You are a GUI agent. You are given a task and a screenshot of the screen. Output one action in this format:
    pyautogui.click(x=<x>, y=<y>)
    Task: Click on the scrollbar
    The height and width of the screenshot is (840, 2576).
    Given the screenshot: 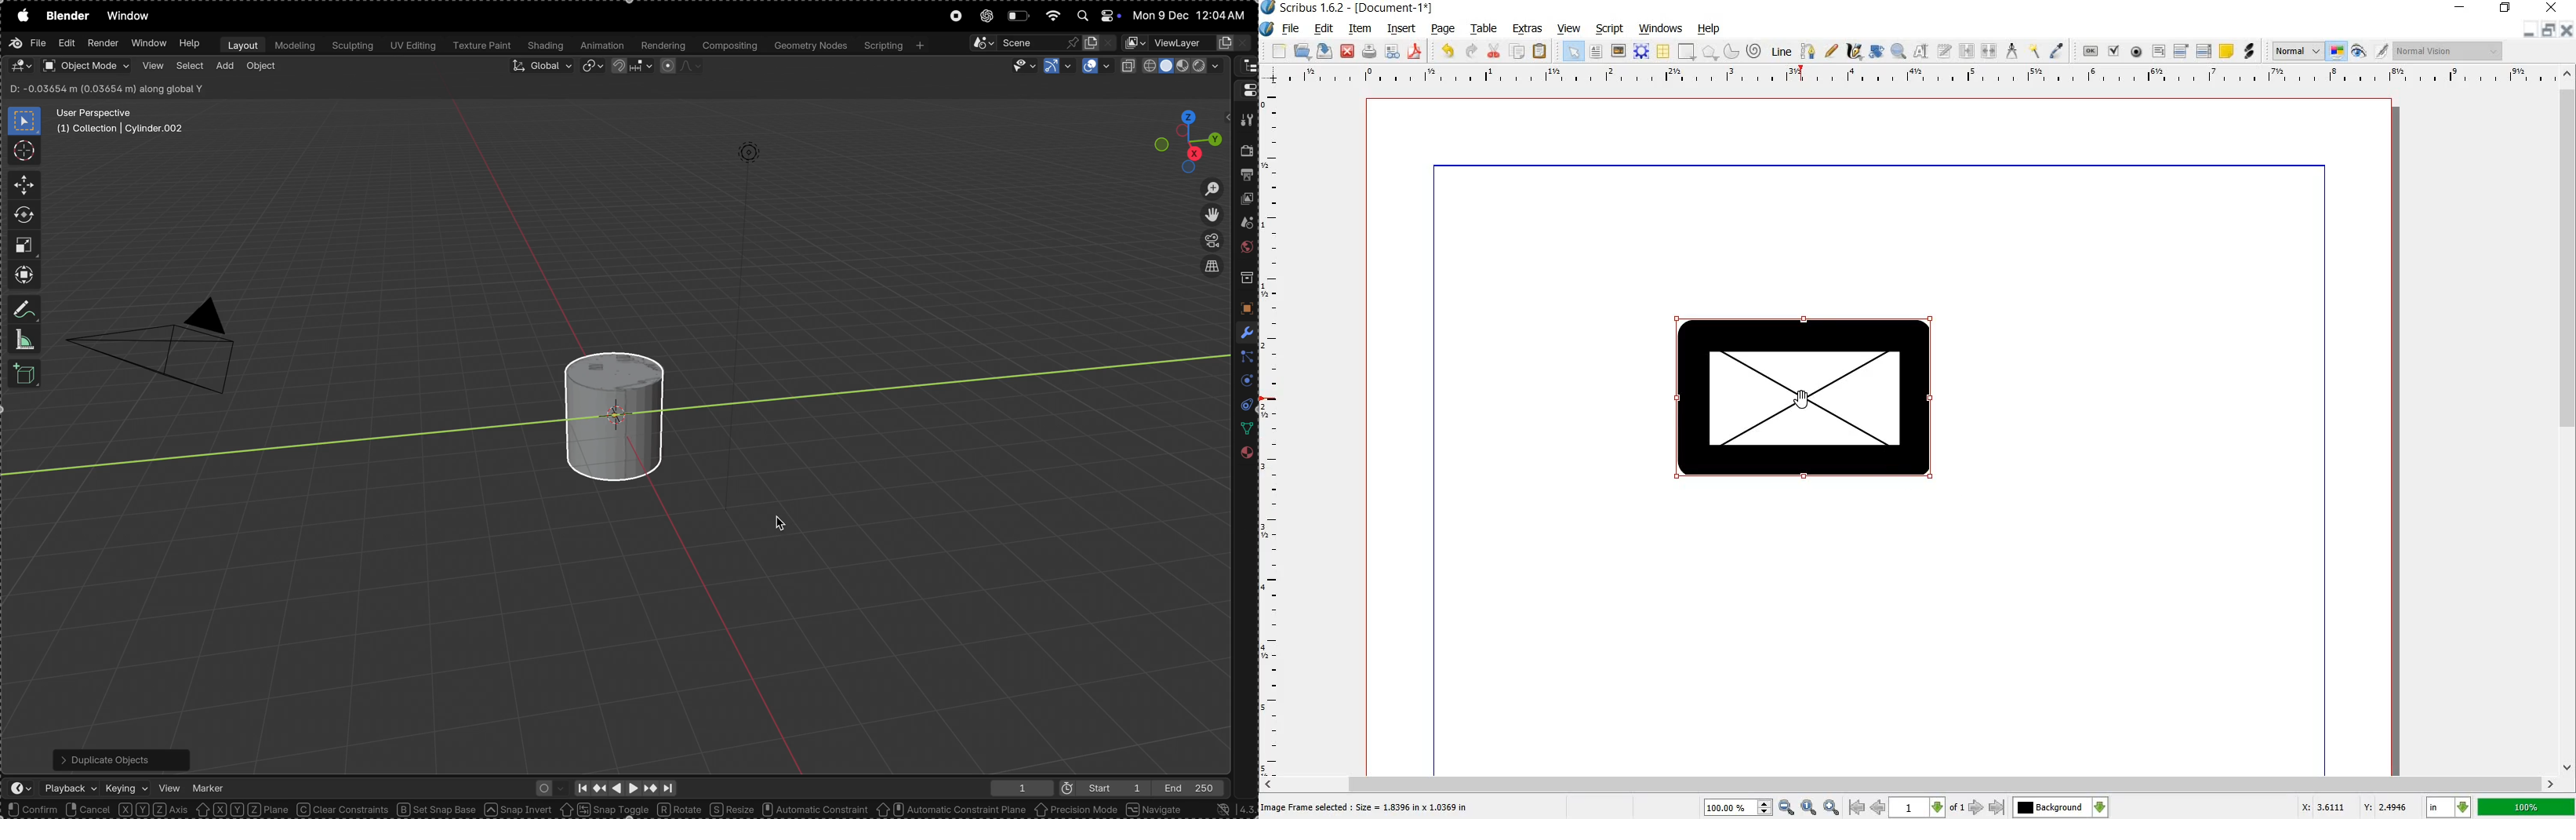 What is the action you would take?
    pyautogui.click(x=2568, y=422)
    